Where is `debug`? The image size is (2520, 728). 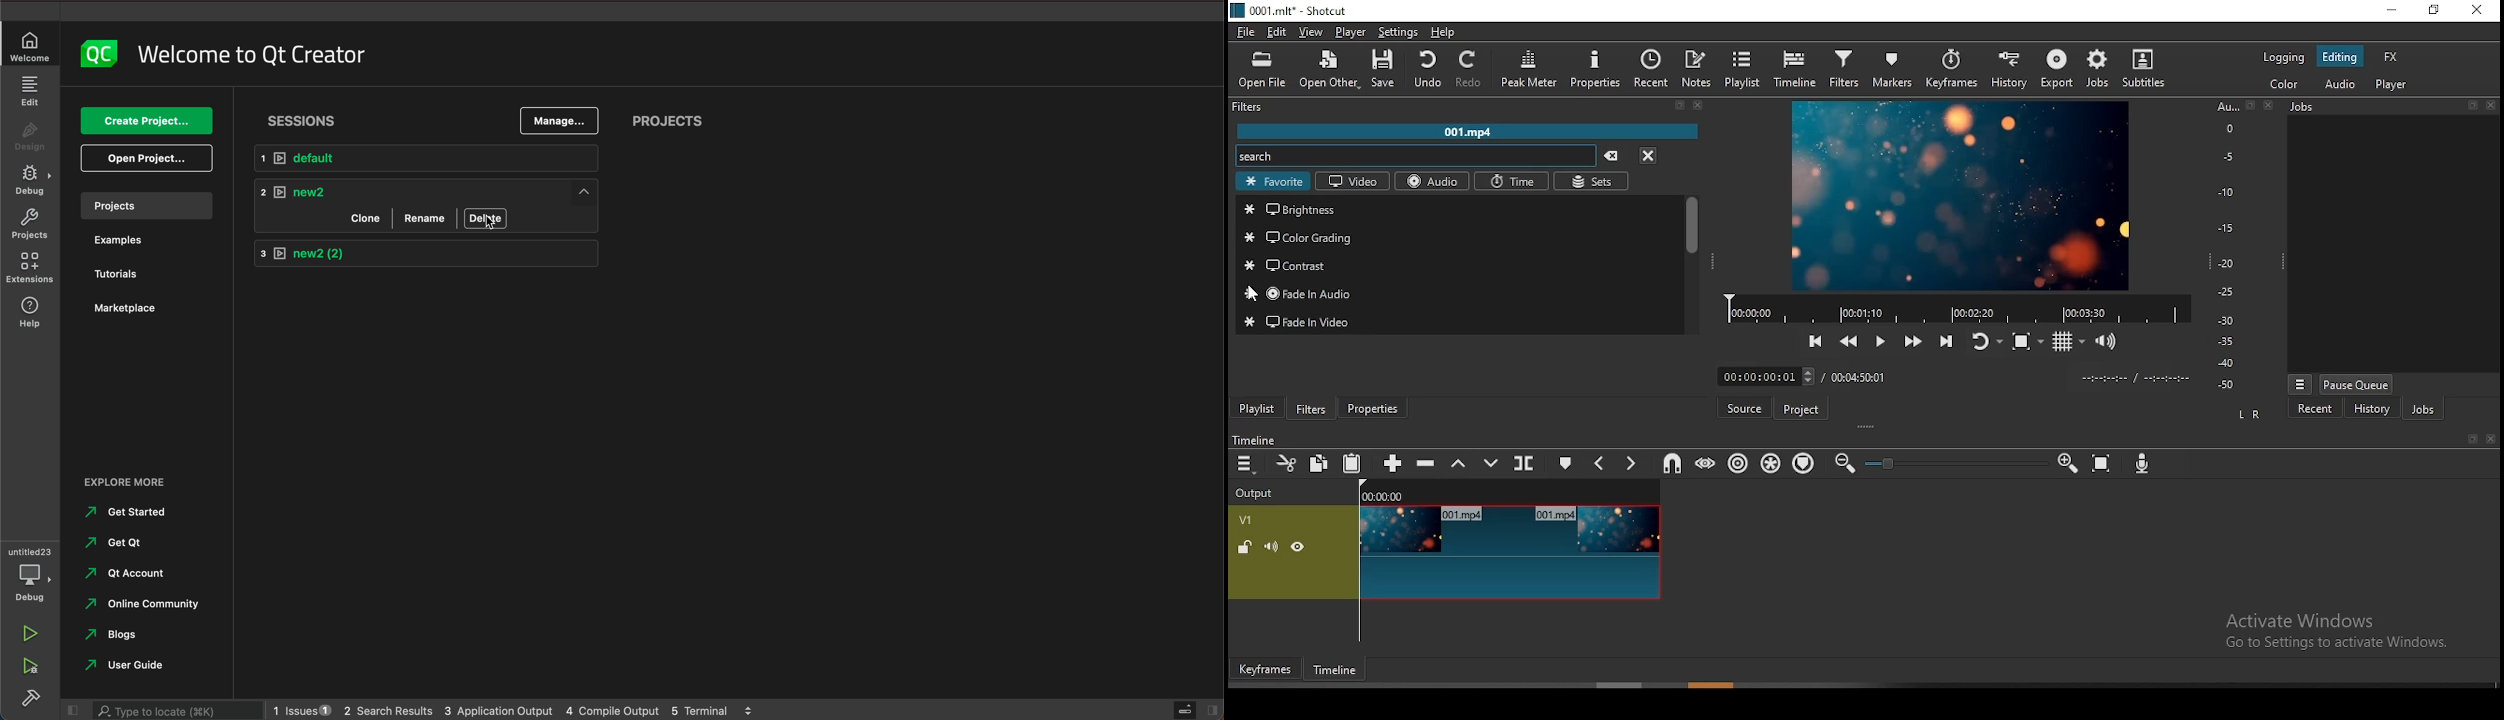 debug is located at coordinates (30, 181).